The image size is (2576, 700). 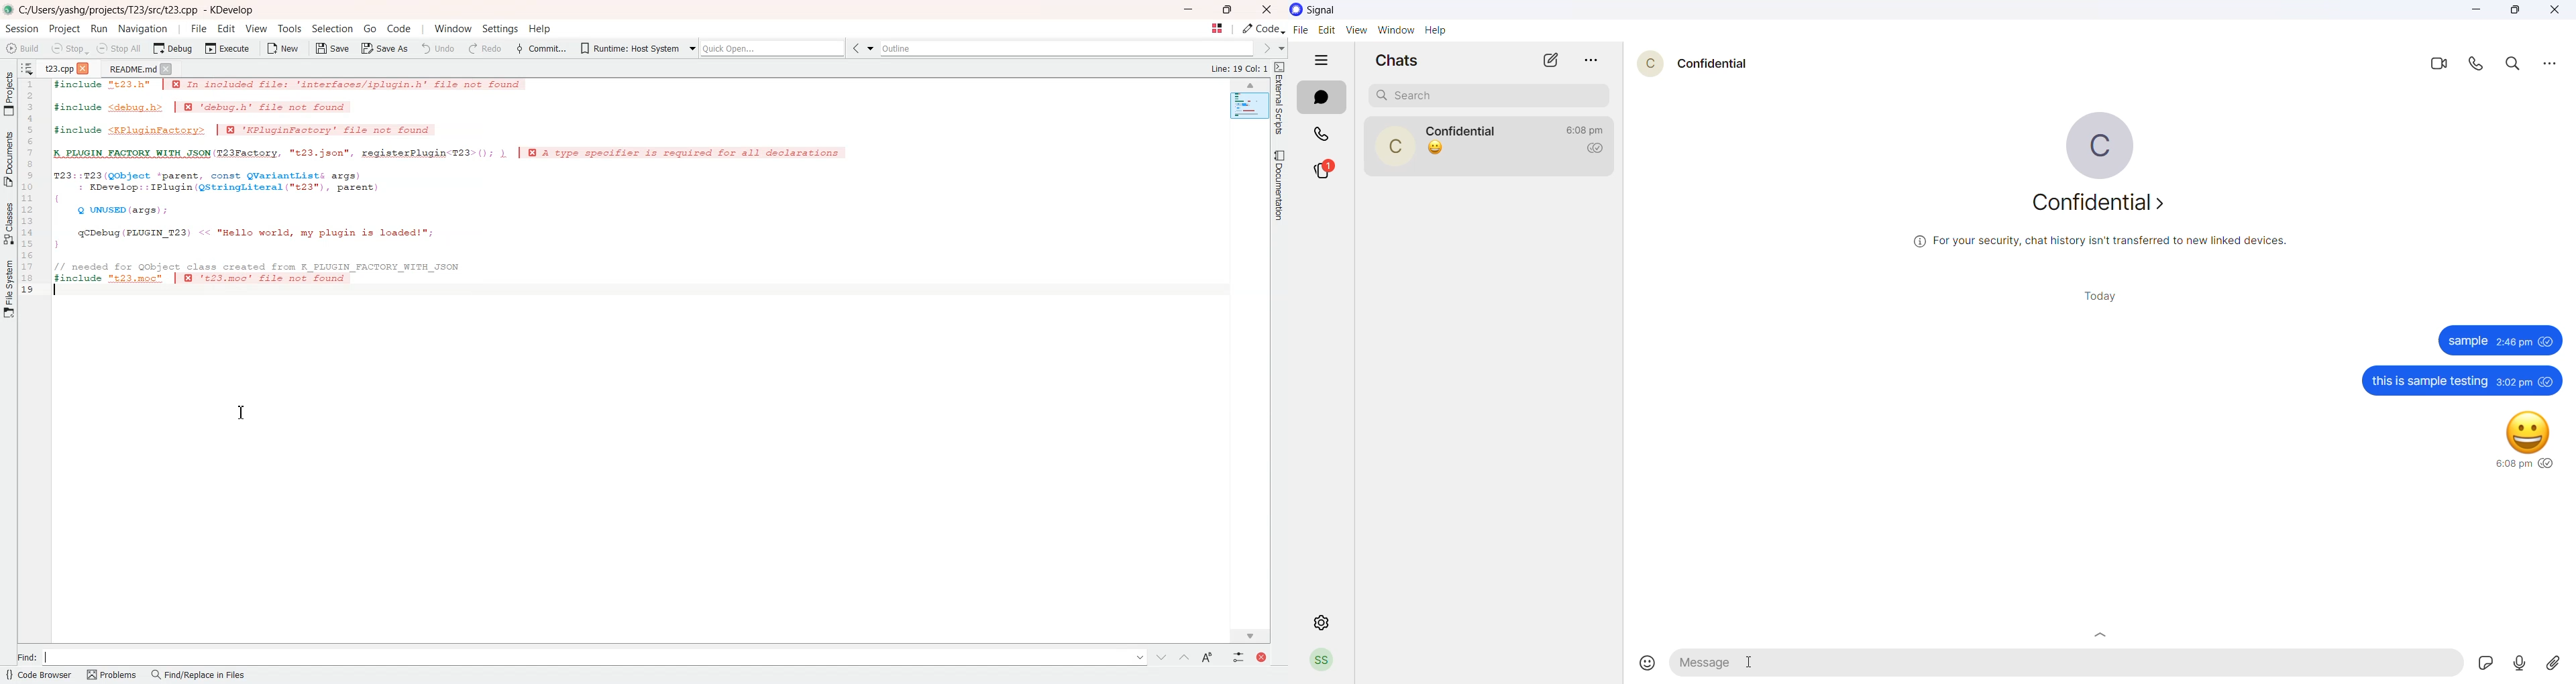 What do you see at coordinates (2104, 209) in the screenshot?
I see `about contact` at bounding box center [2104, 209].